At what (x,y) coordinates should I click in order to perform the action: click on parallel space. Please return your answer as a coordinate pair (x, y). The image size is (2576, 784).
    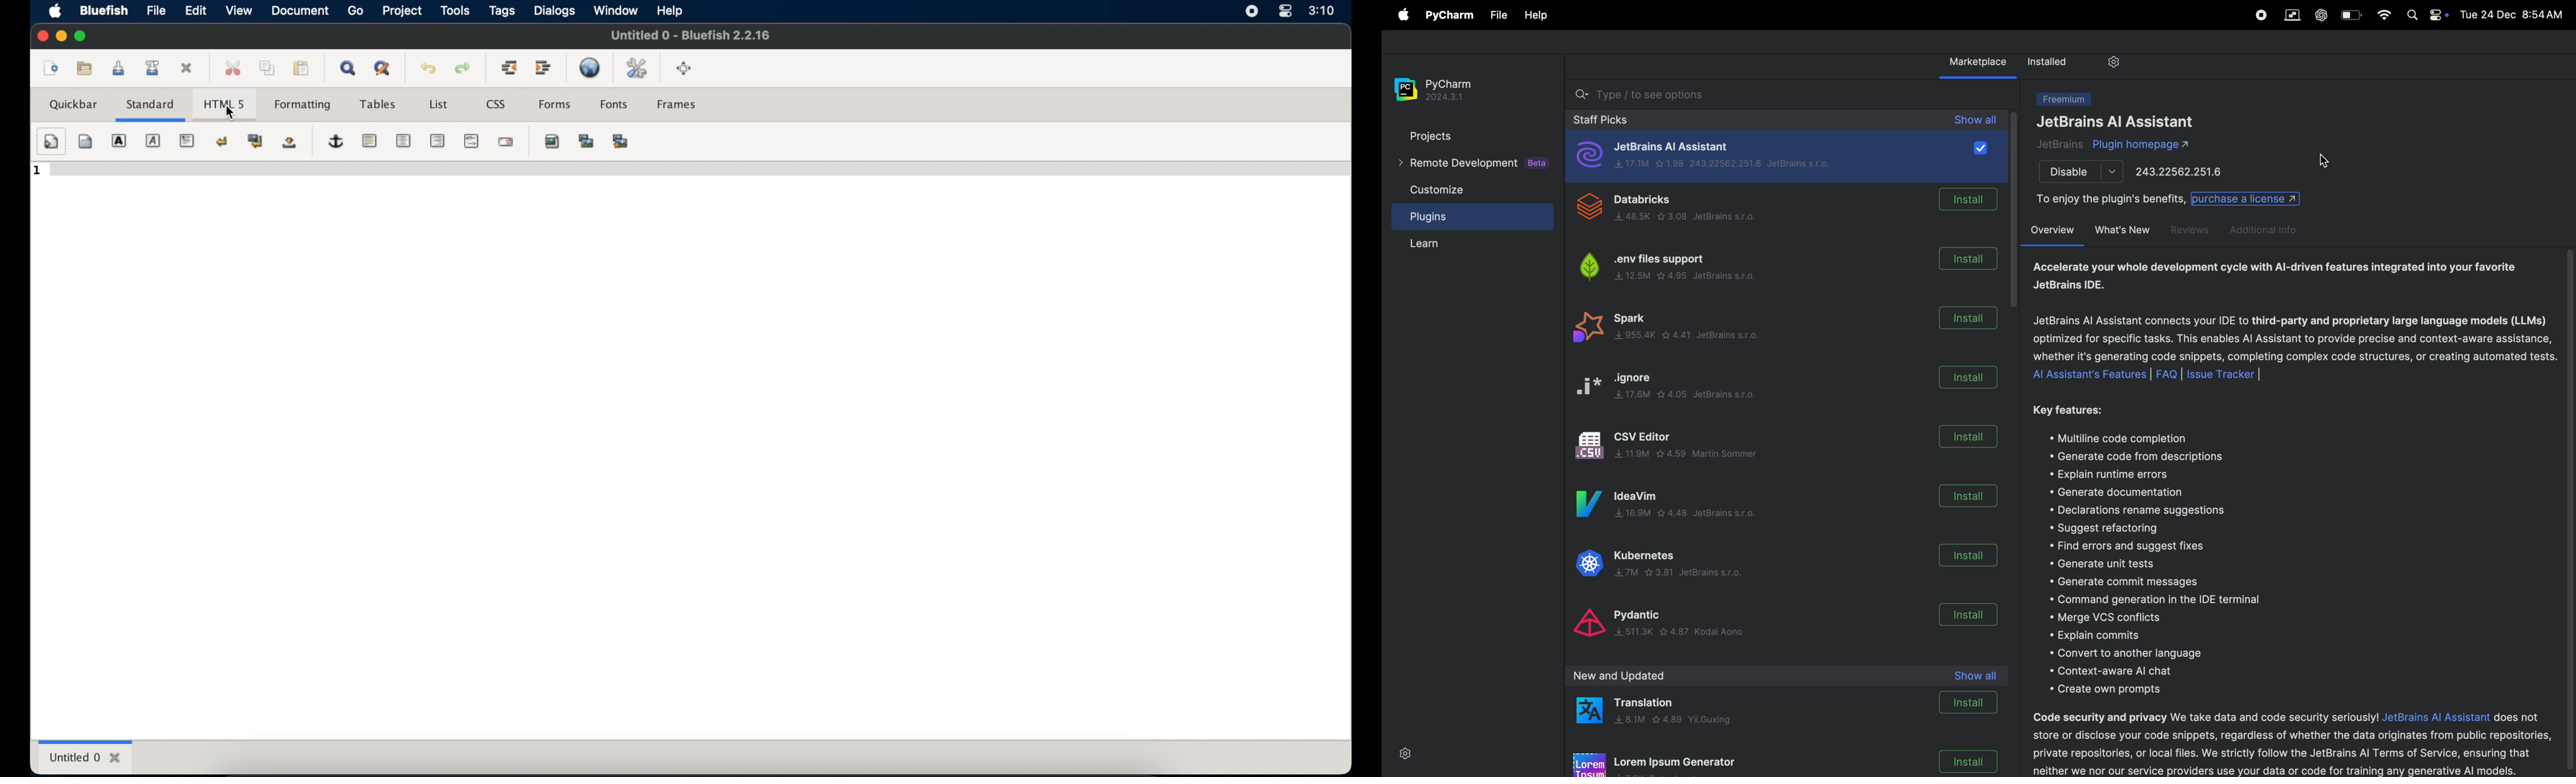
    Looking at the image, I should click on (2290, 14).